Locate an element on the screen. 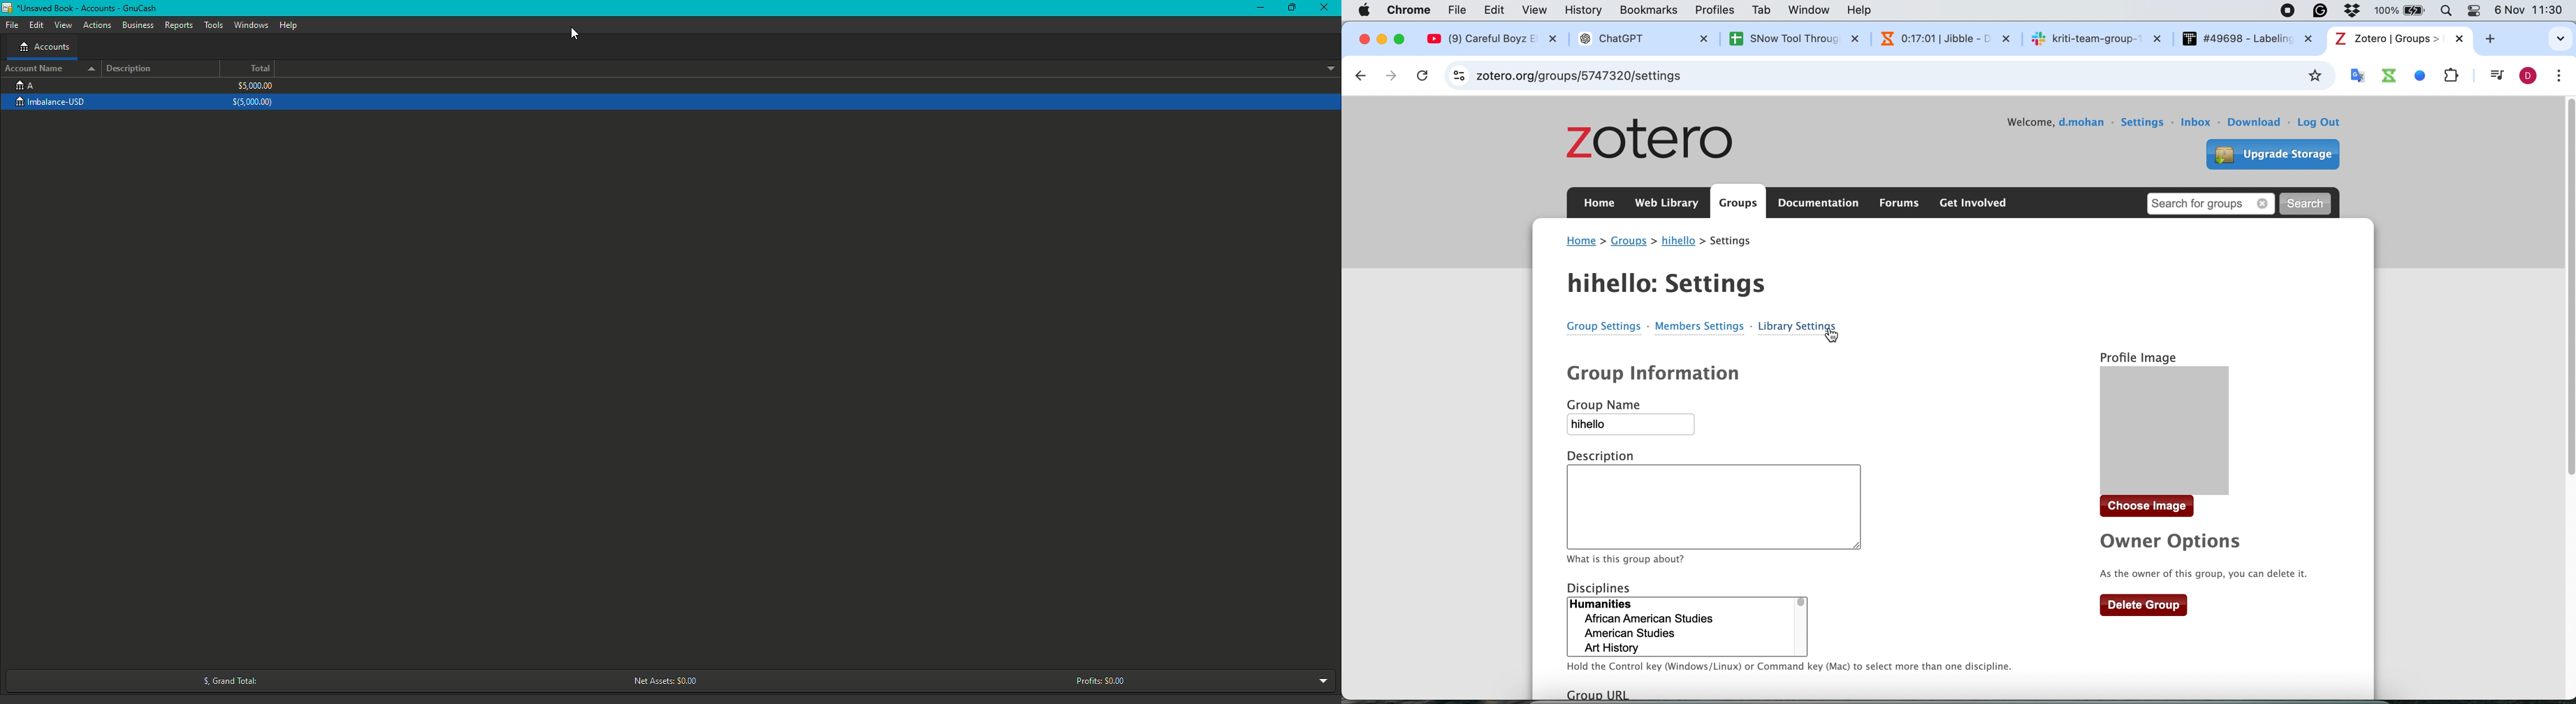 The image size is (2576, 728). Reports is located at coordinates (179, 25).